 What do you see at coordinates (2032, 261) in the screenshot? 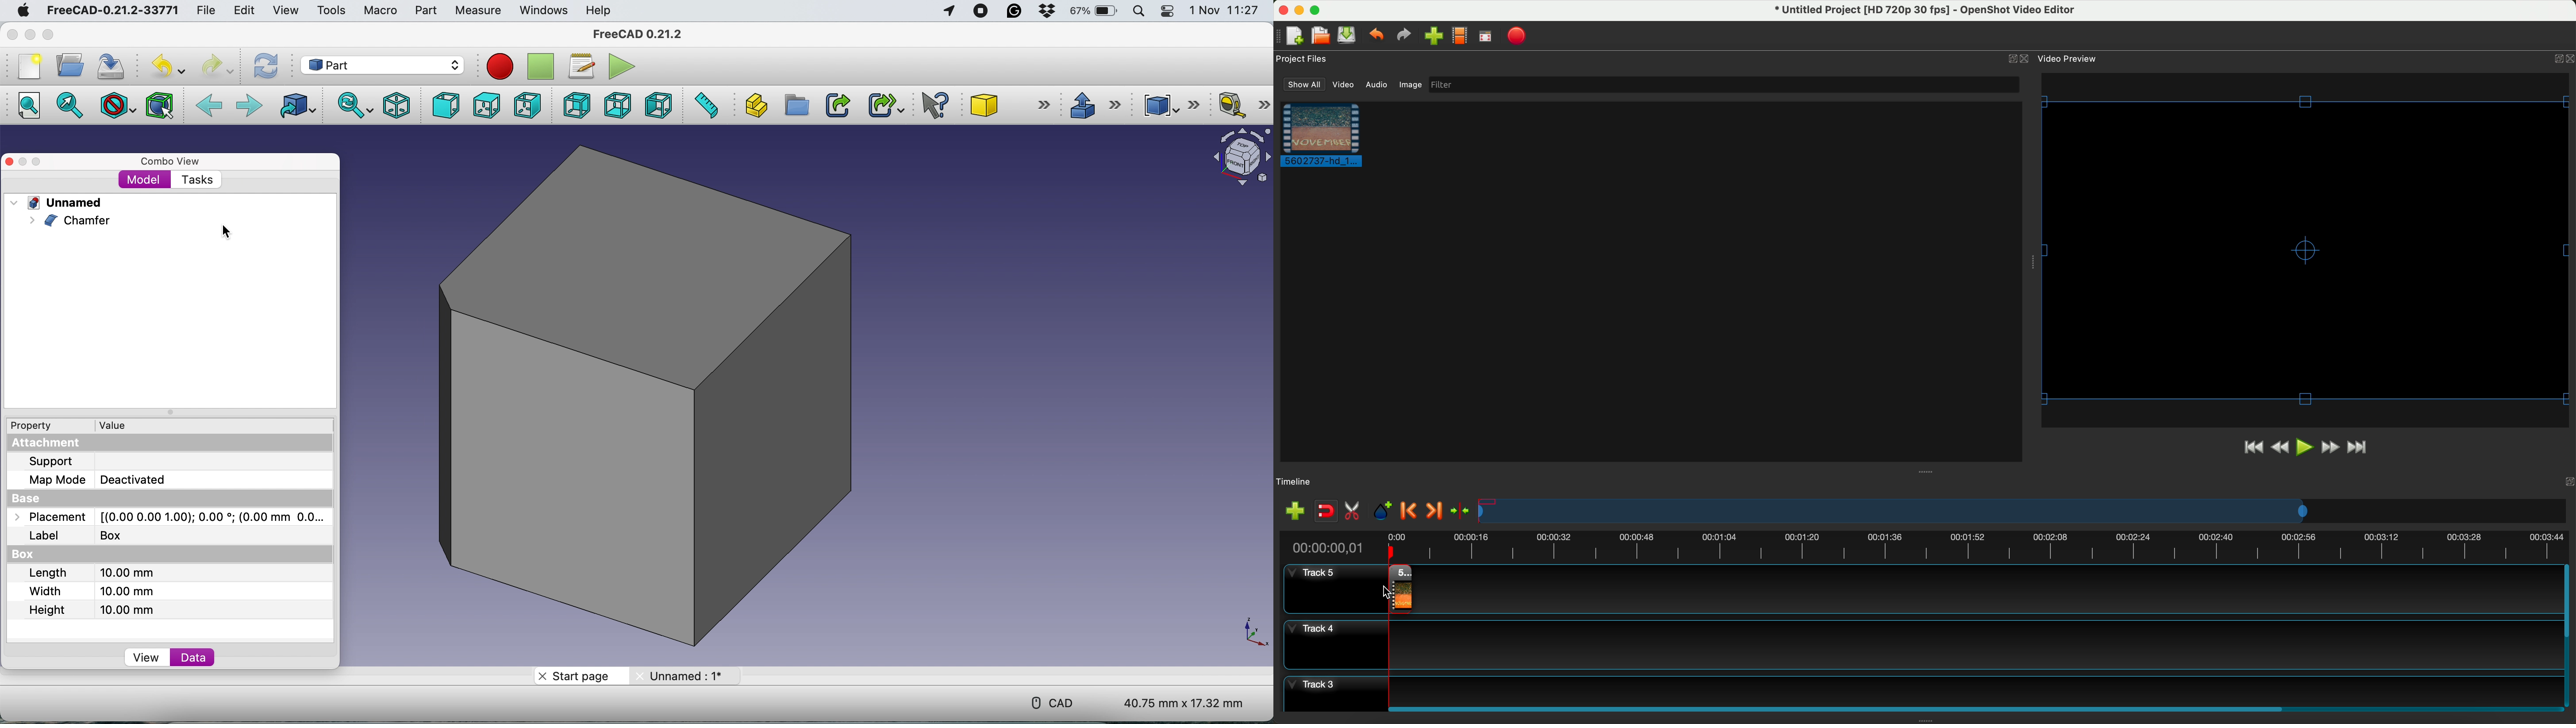
I see `` at bounding box center [2032, 261].